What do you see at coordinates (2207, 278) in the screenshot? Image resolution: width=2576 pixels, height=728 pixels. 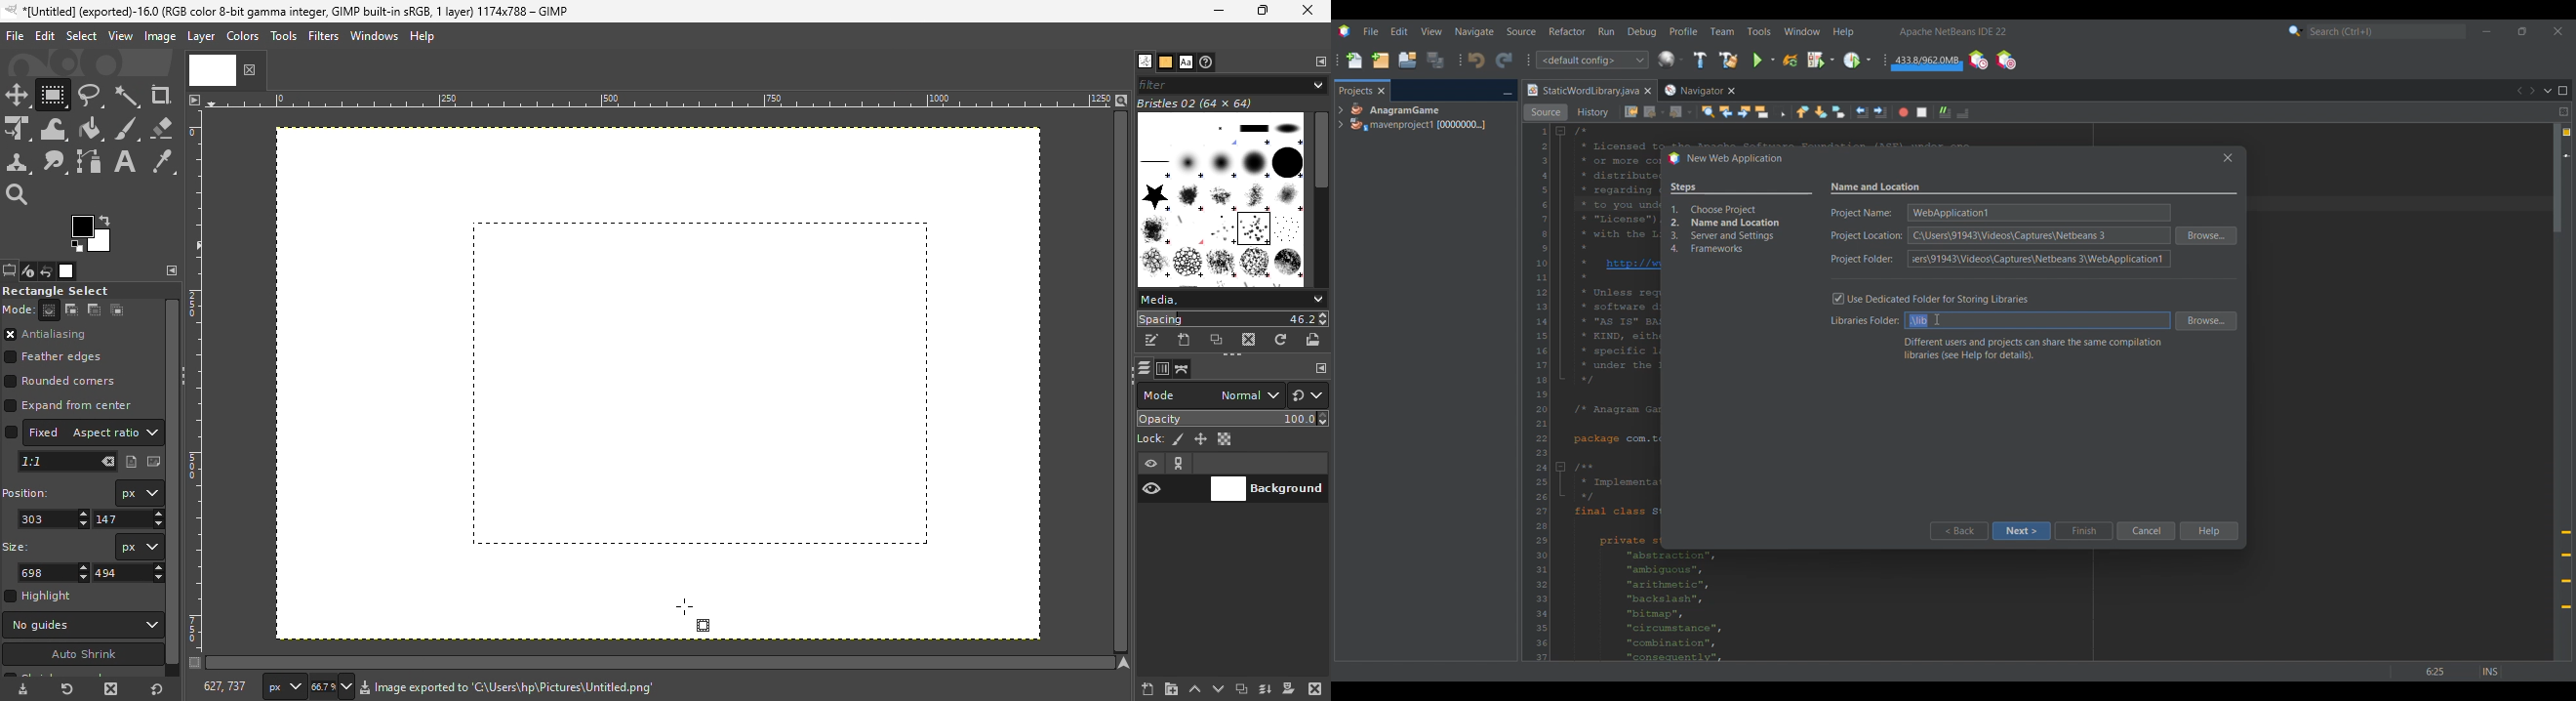 I see `Browse folder for respective detail` at bounding box center [2207, 278].